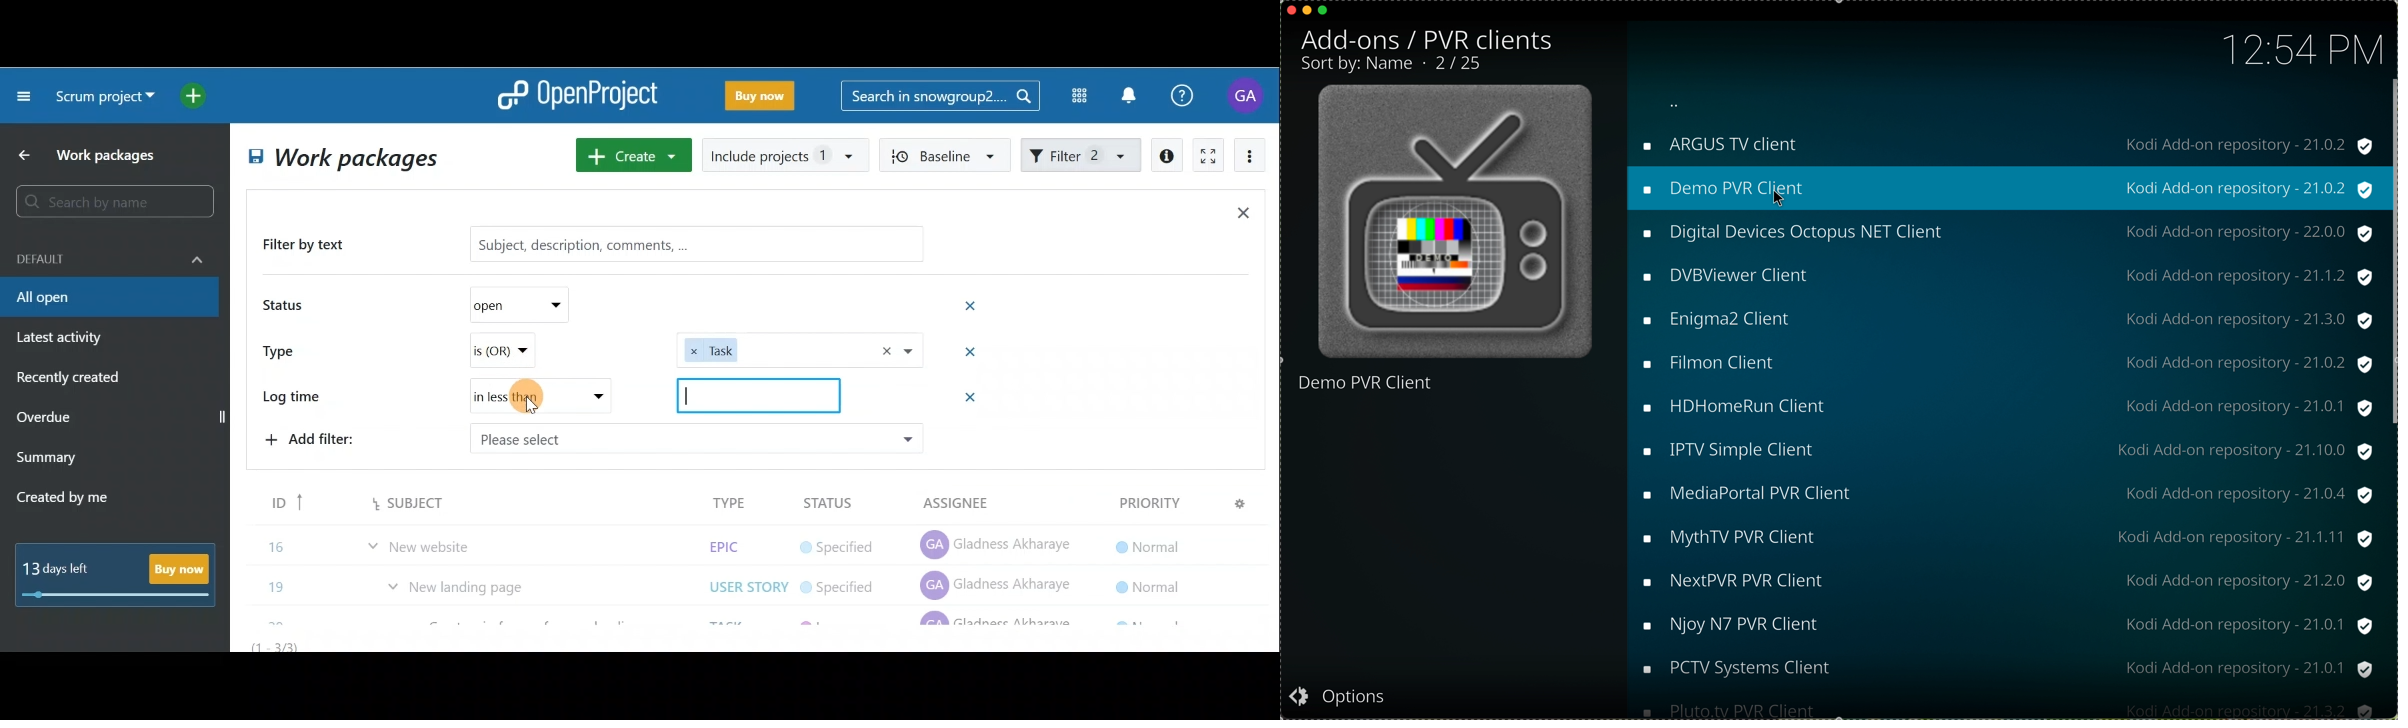 The width and height of the screenshot is (2408, 728). Describe the element at coordinates (2205, 409) in the screenshot. I see `Kodi Add-on repository` at that location.